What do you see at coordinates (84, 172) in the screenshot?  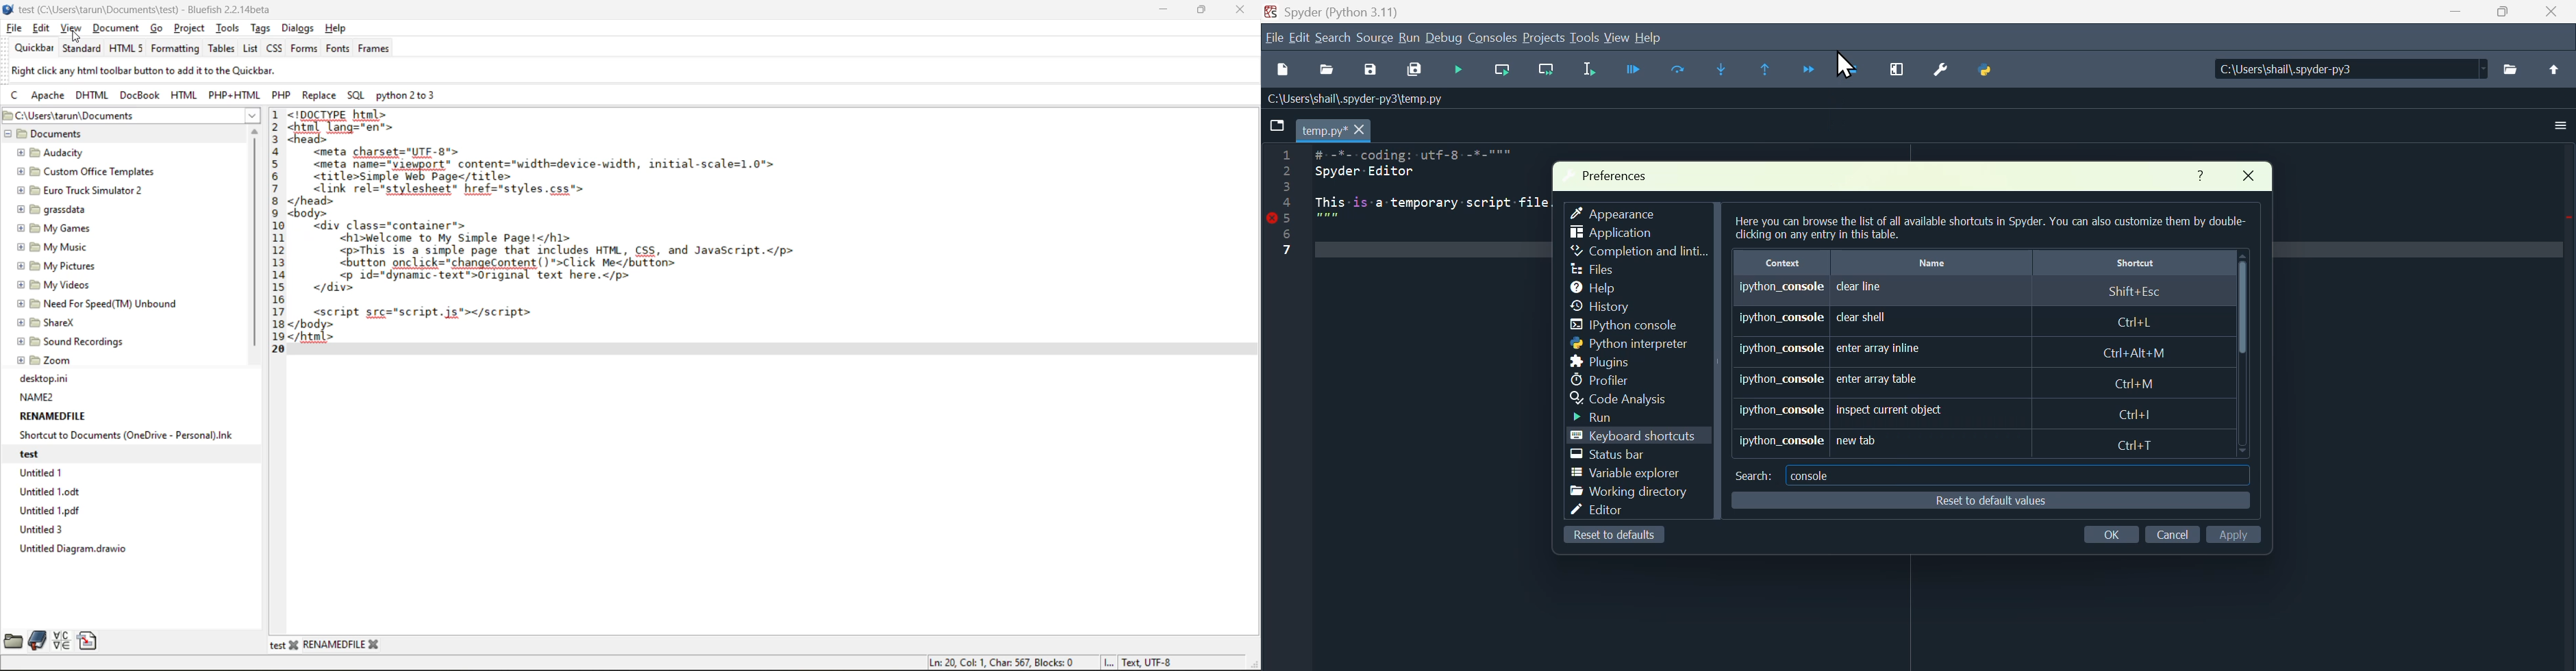 I see `@ 9 Custom Office Templates` at bounding box center [84, 172].